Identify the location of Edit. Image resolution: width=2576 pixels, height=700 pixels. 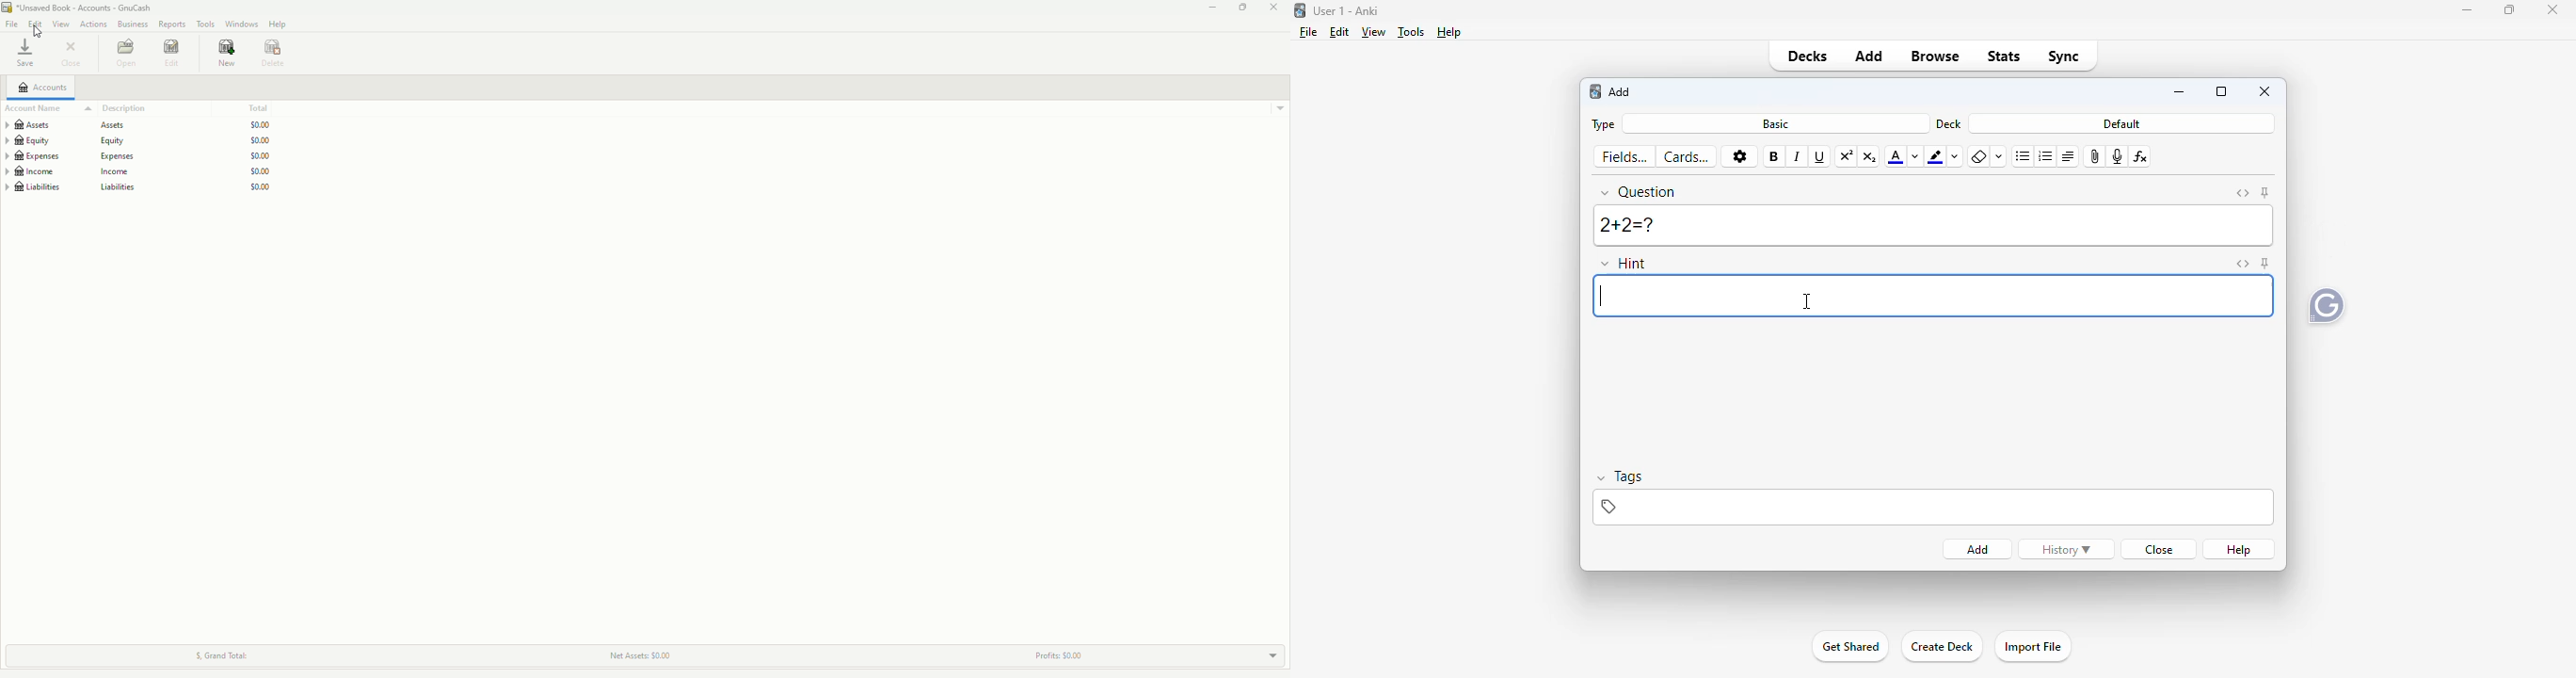
(173, 54).